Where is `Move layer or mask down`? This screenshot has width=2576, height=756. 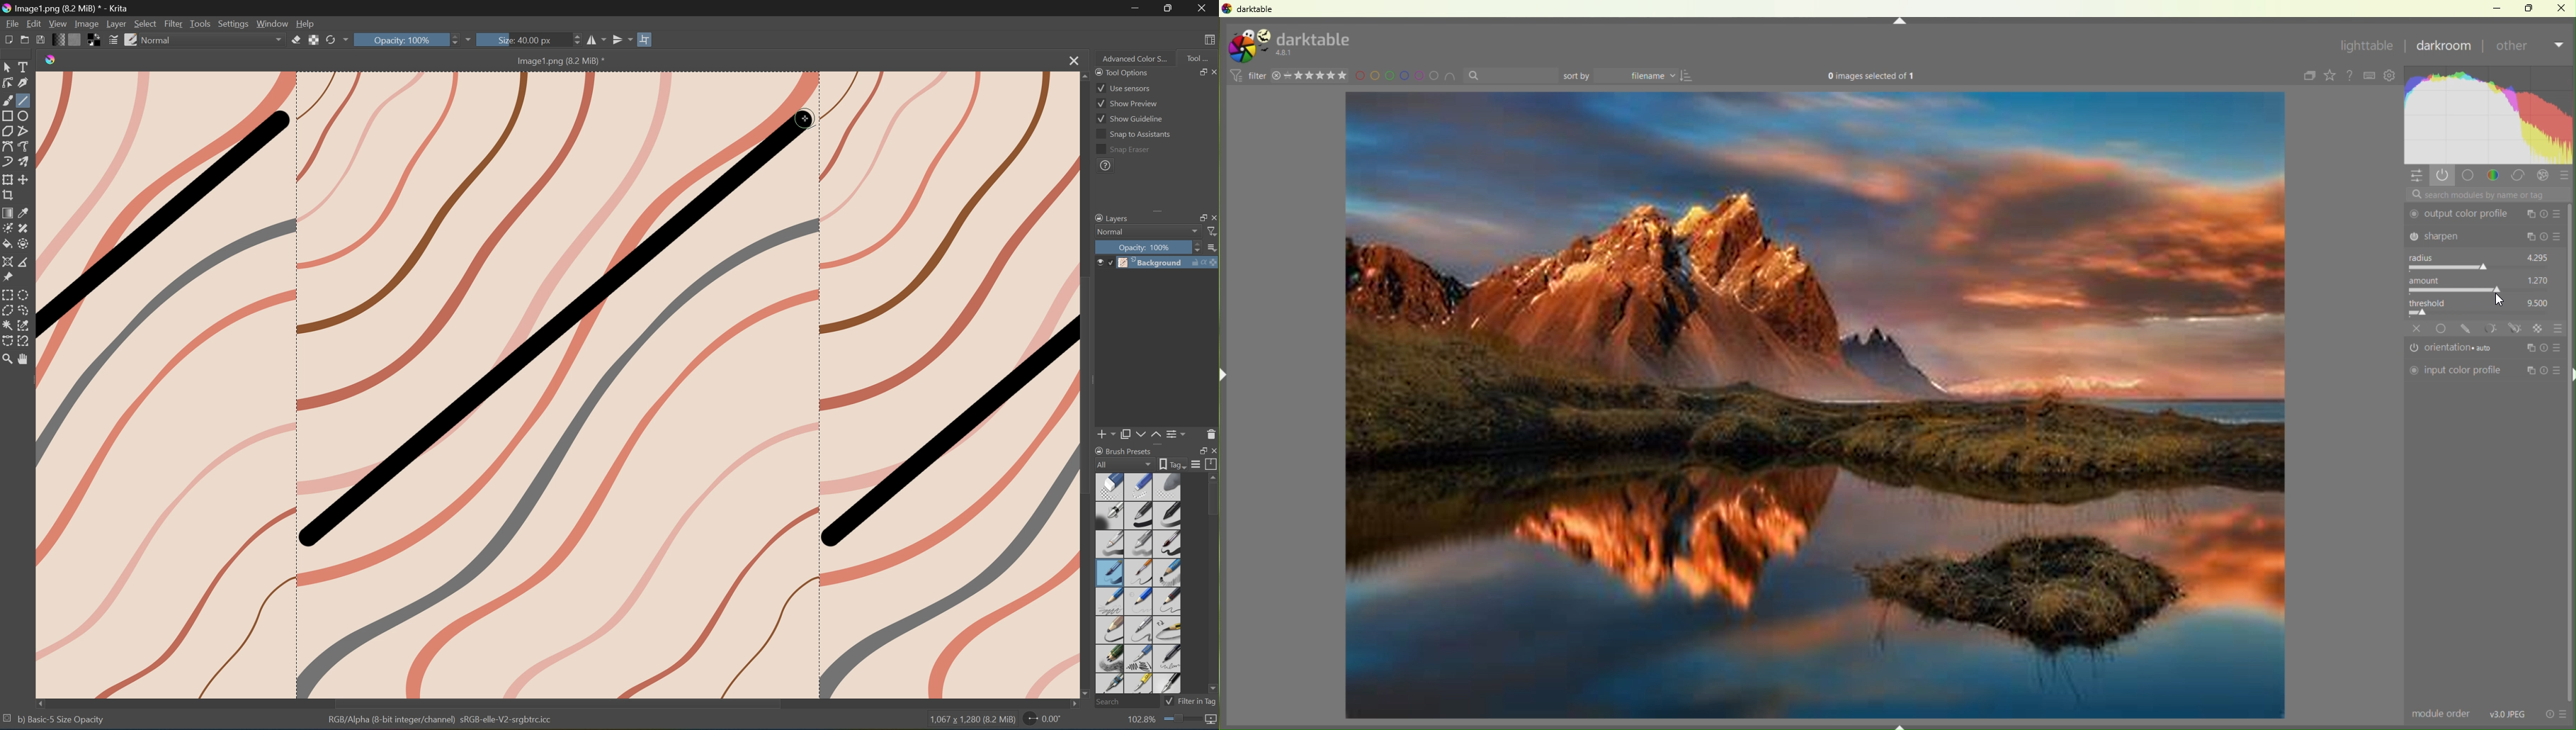
Move layer or mask down is located at coordinates (1139, 434).